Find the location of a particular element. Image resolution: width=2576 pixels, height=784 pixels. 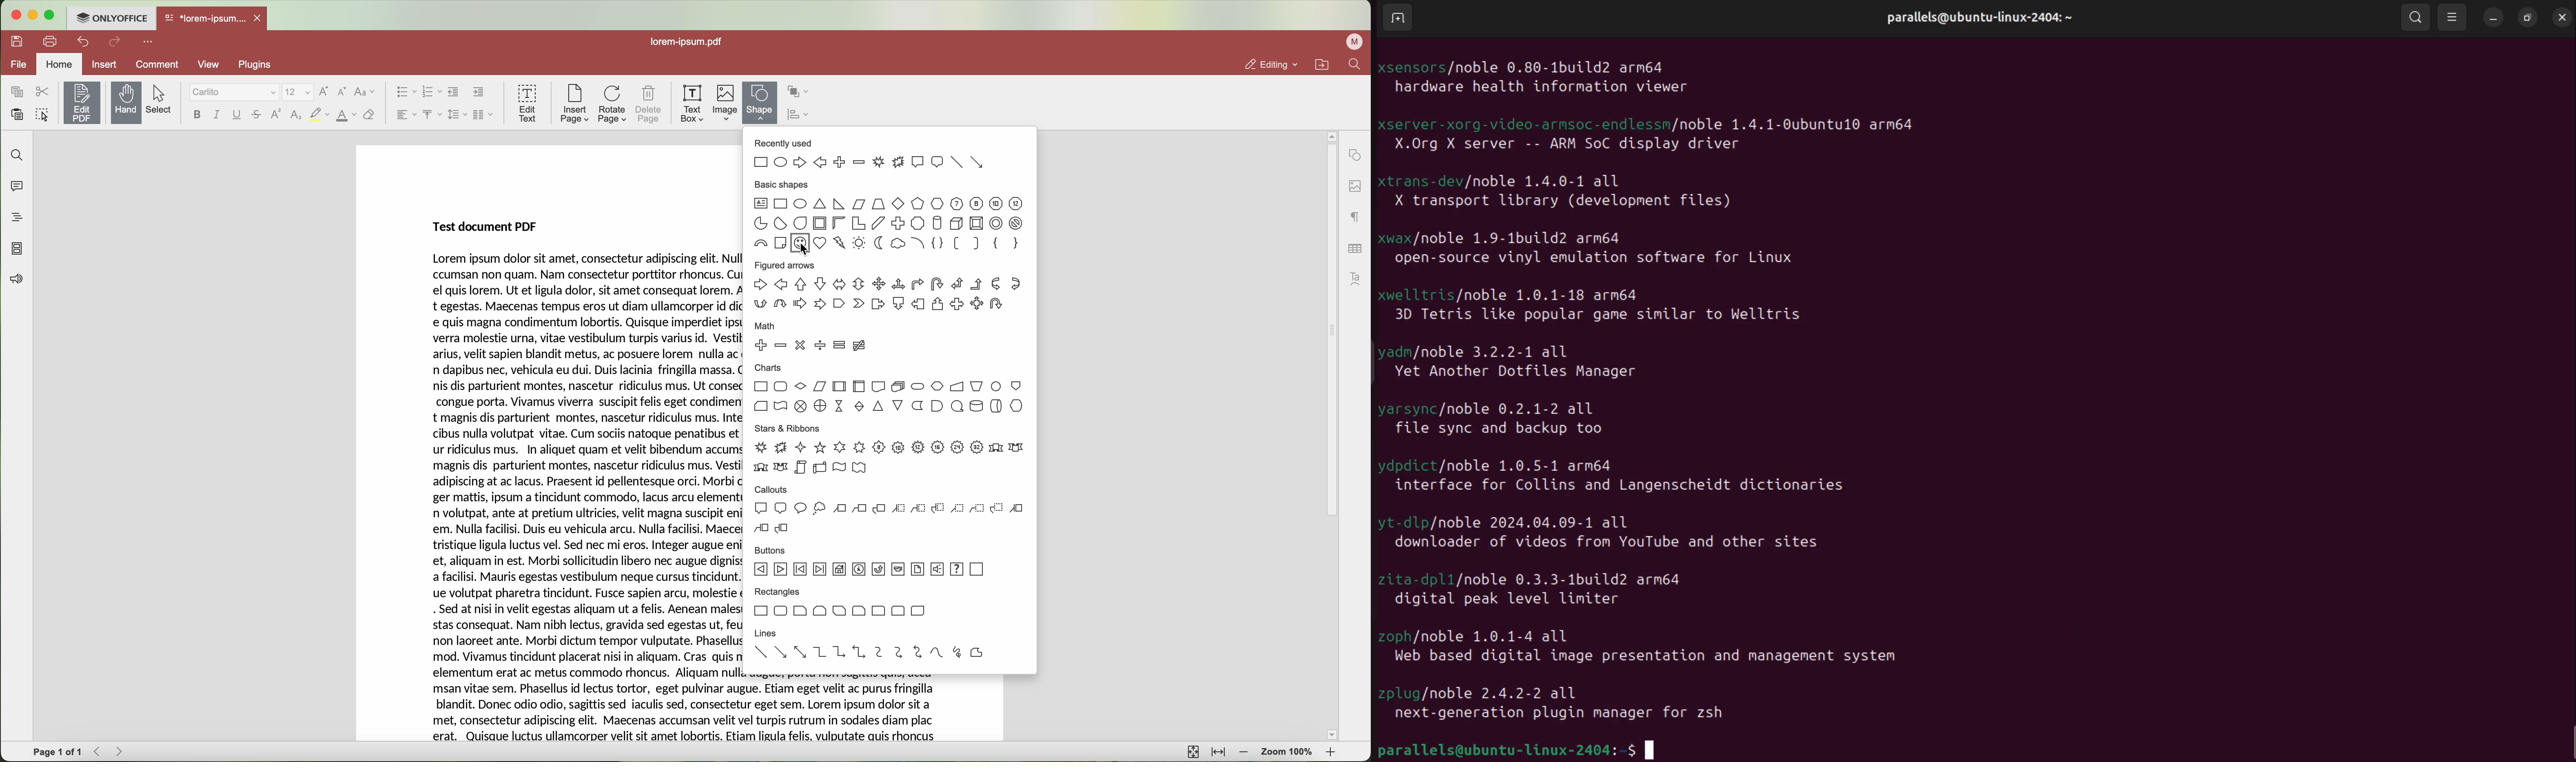

italic is located at coordinates (216, 114).